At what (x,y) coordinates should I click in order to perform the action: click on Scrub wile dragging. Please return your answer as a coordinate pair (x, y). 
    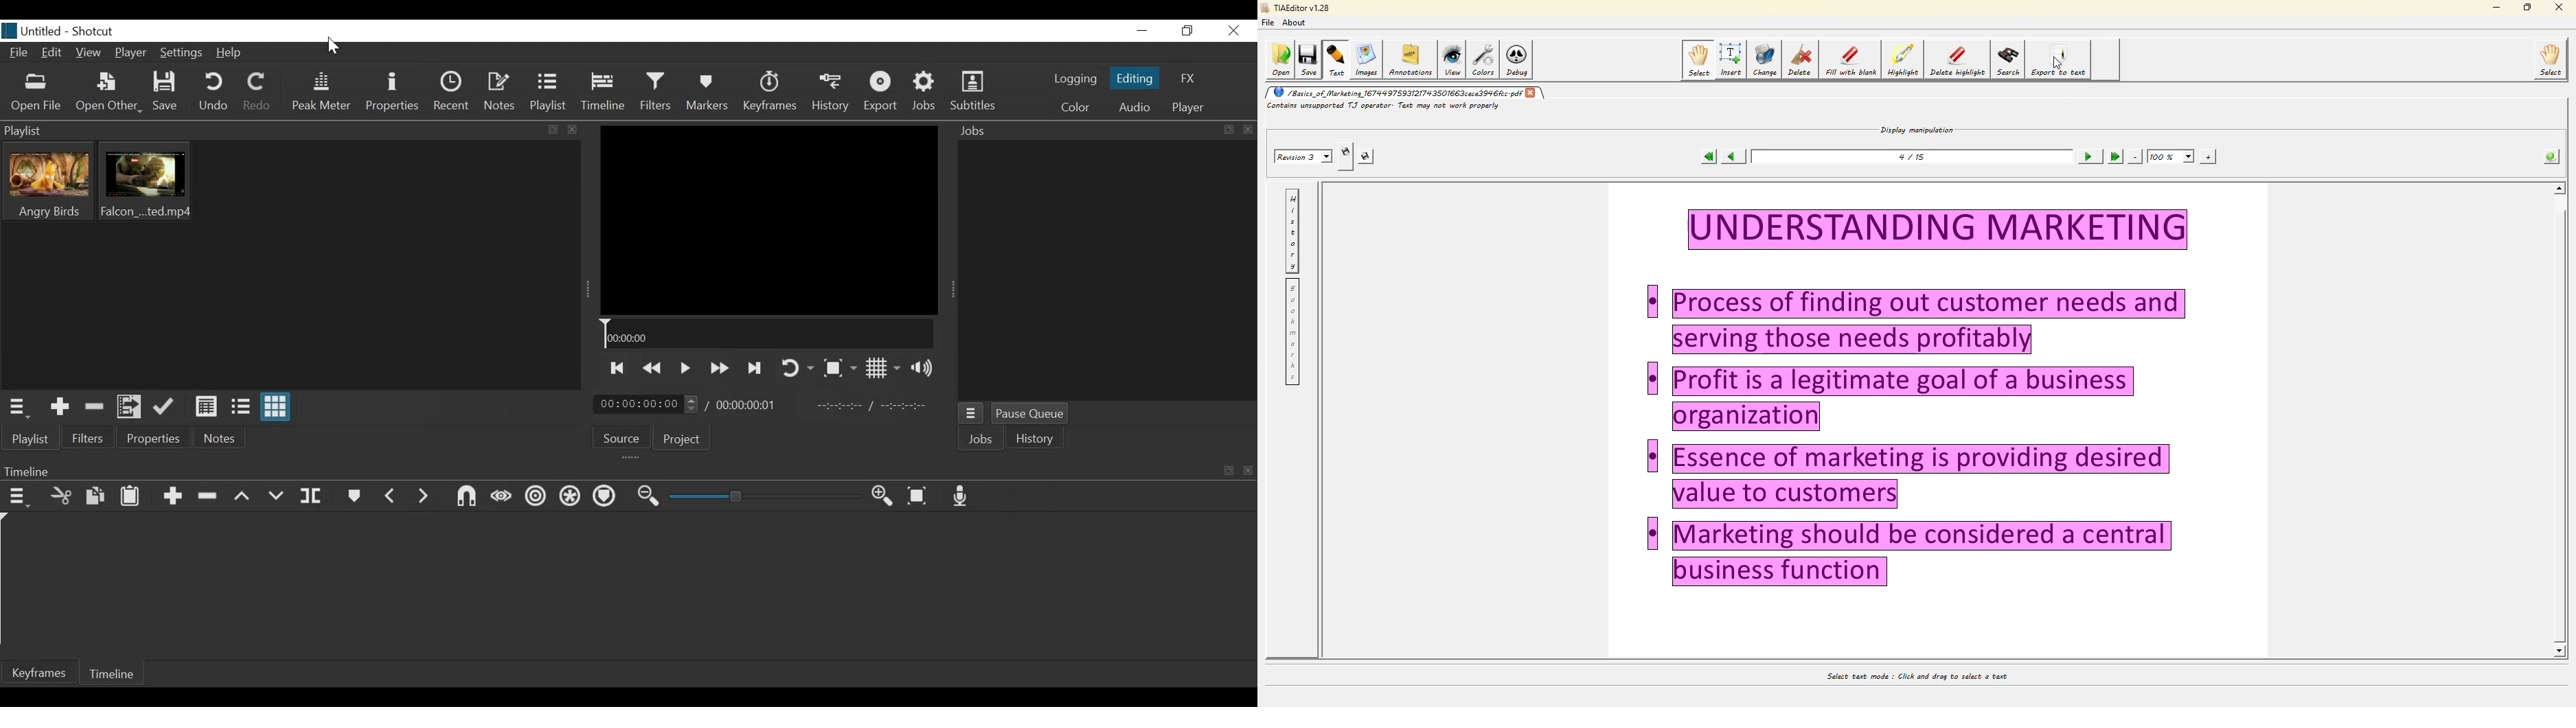
    Looking at the image, I should click on (500, 496).